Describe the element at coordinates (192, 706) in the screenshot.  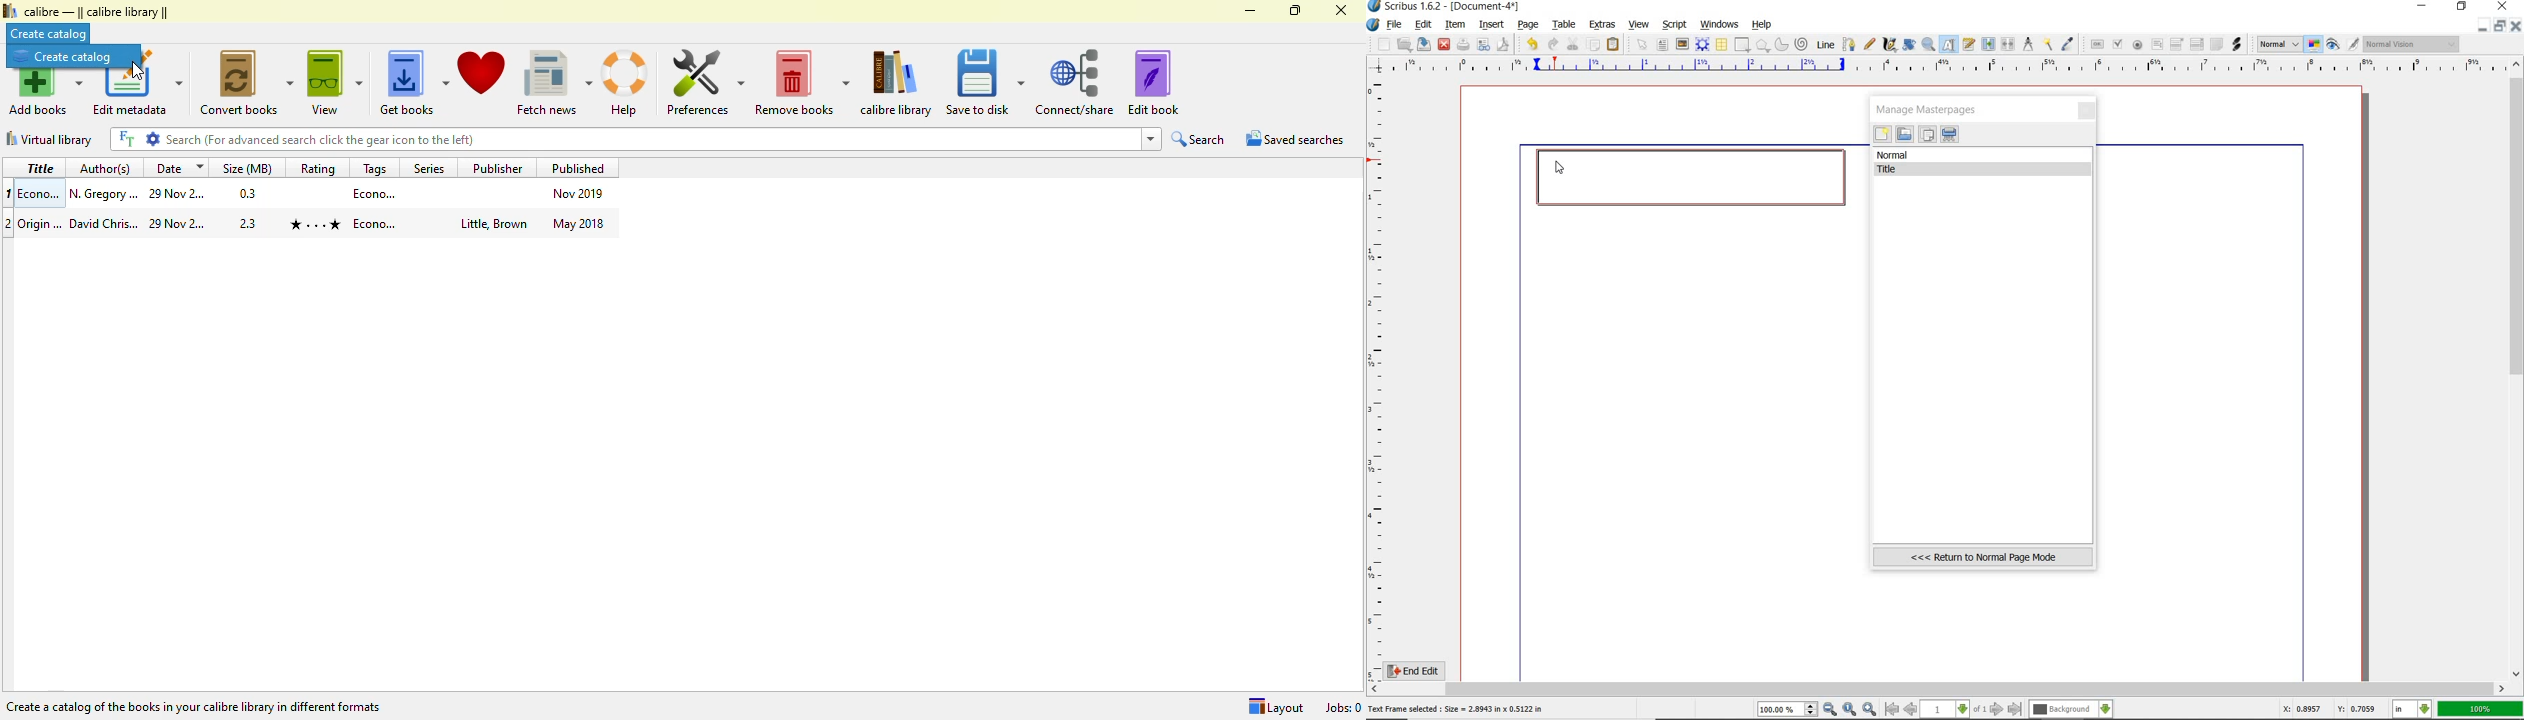
I see `create a catalog of the books in your calibre library in different formats` at that location.